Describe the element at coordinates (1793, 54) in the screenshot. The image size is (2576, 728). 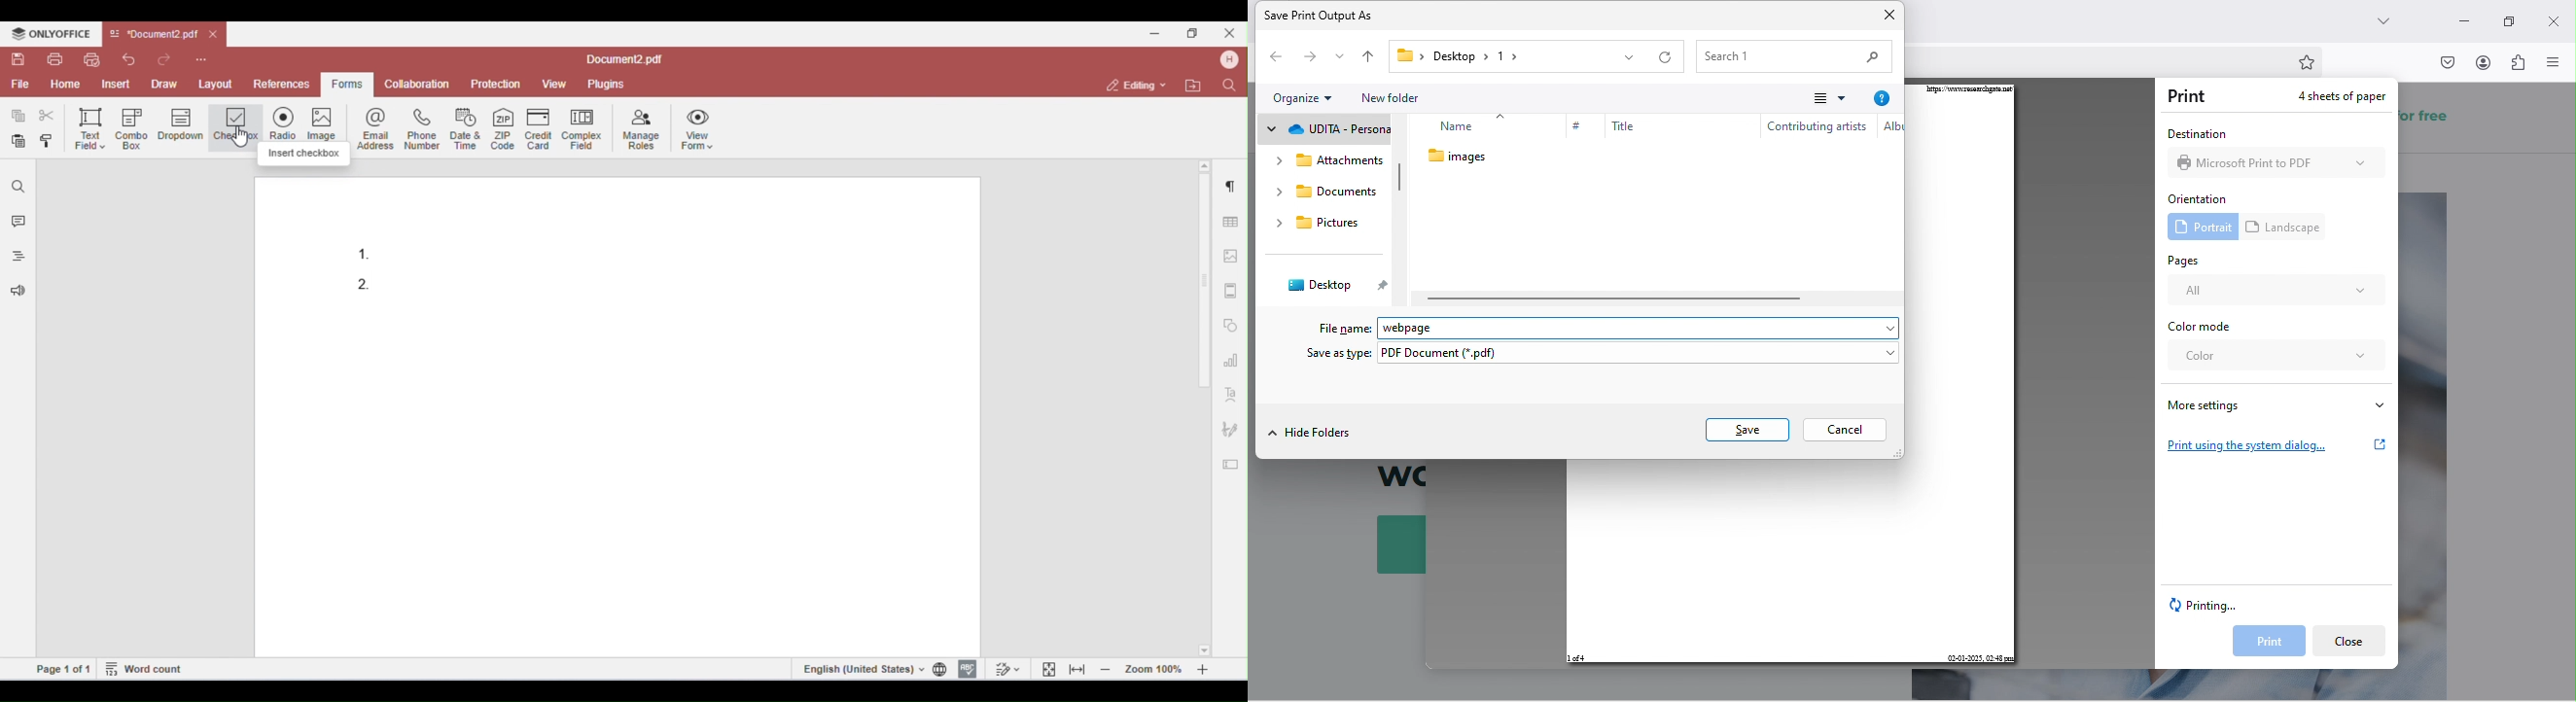
I see `search` at that location.